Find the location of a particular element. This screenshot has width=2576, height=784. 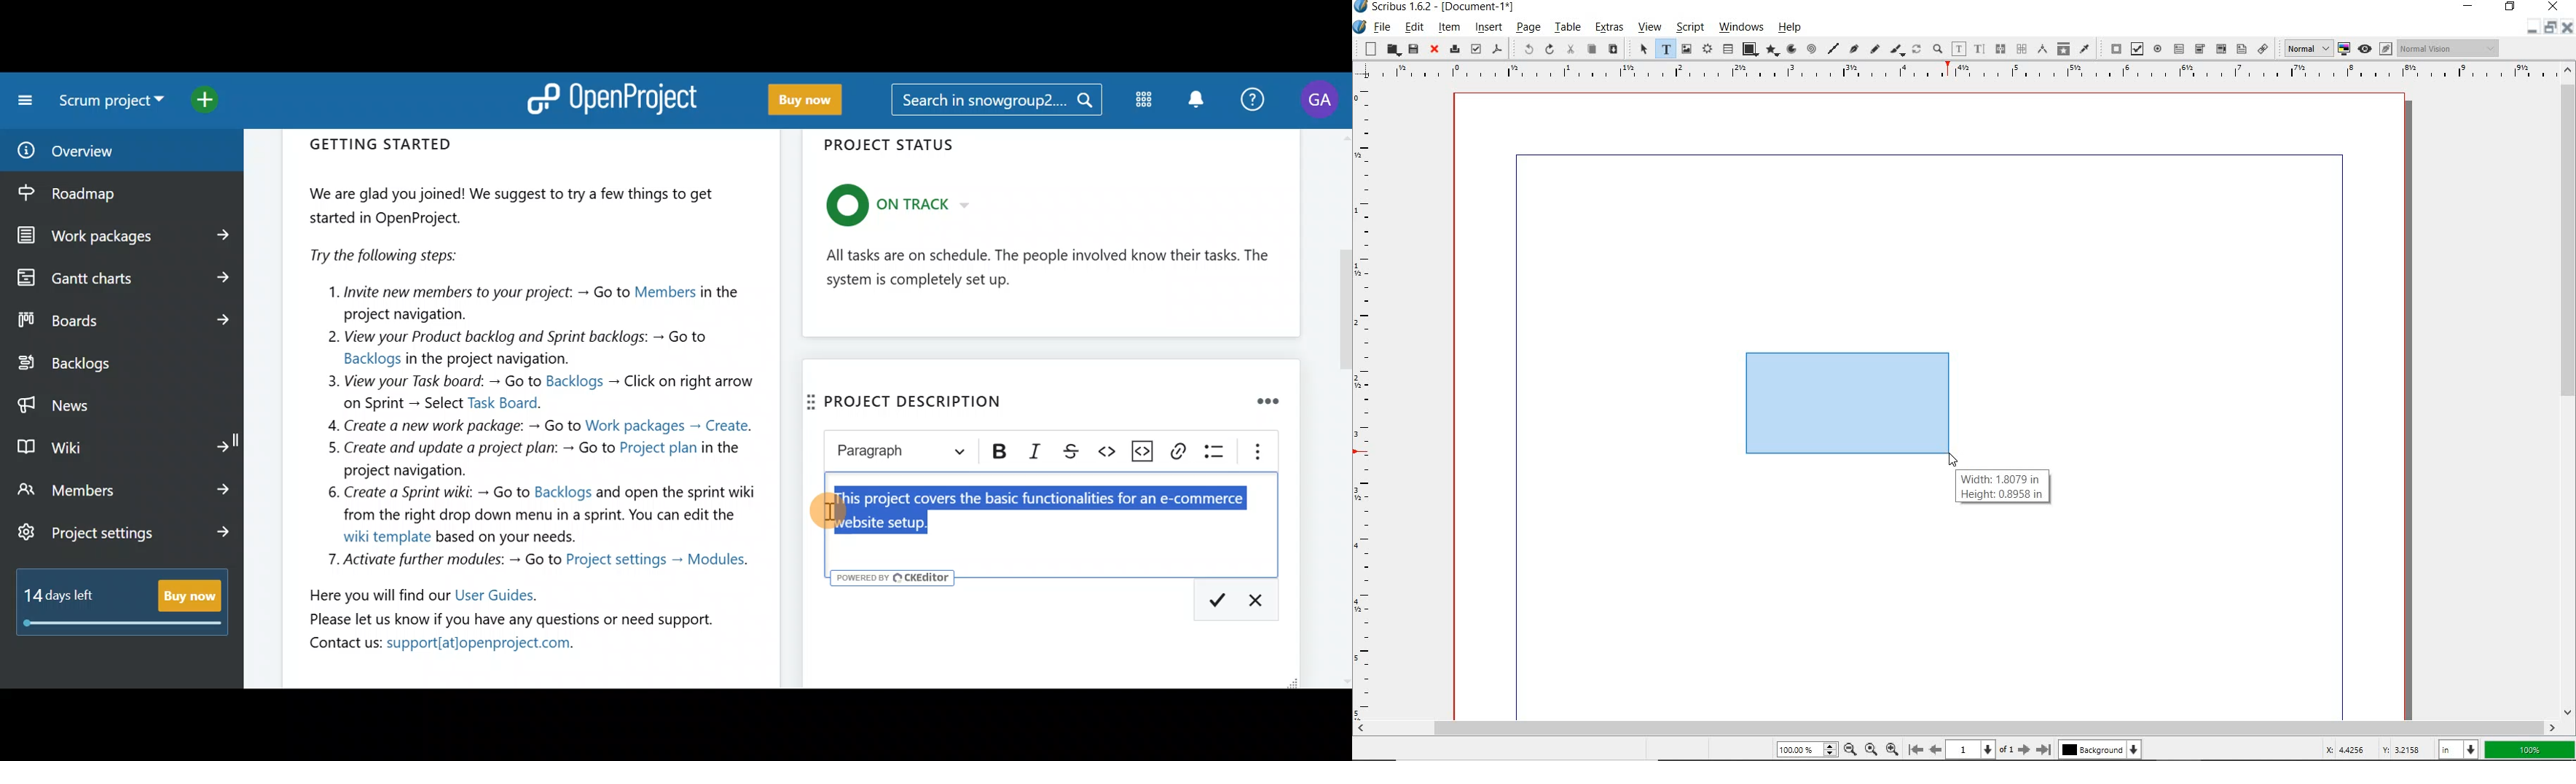

item is located at coordinates (1450, 29).